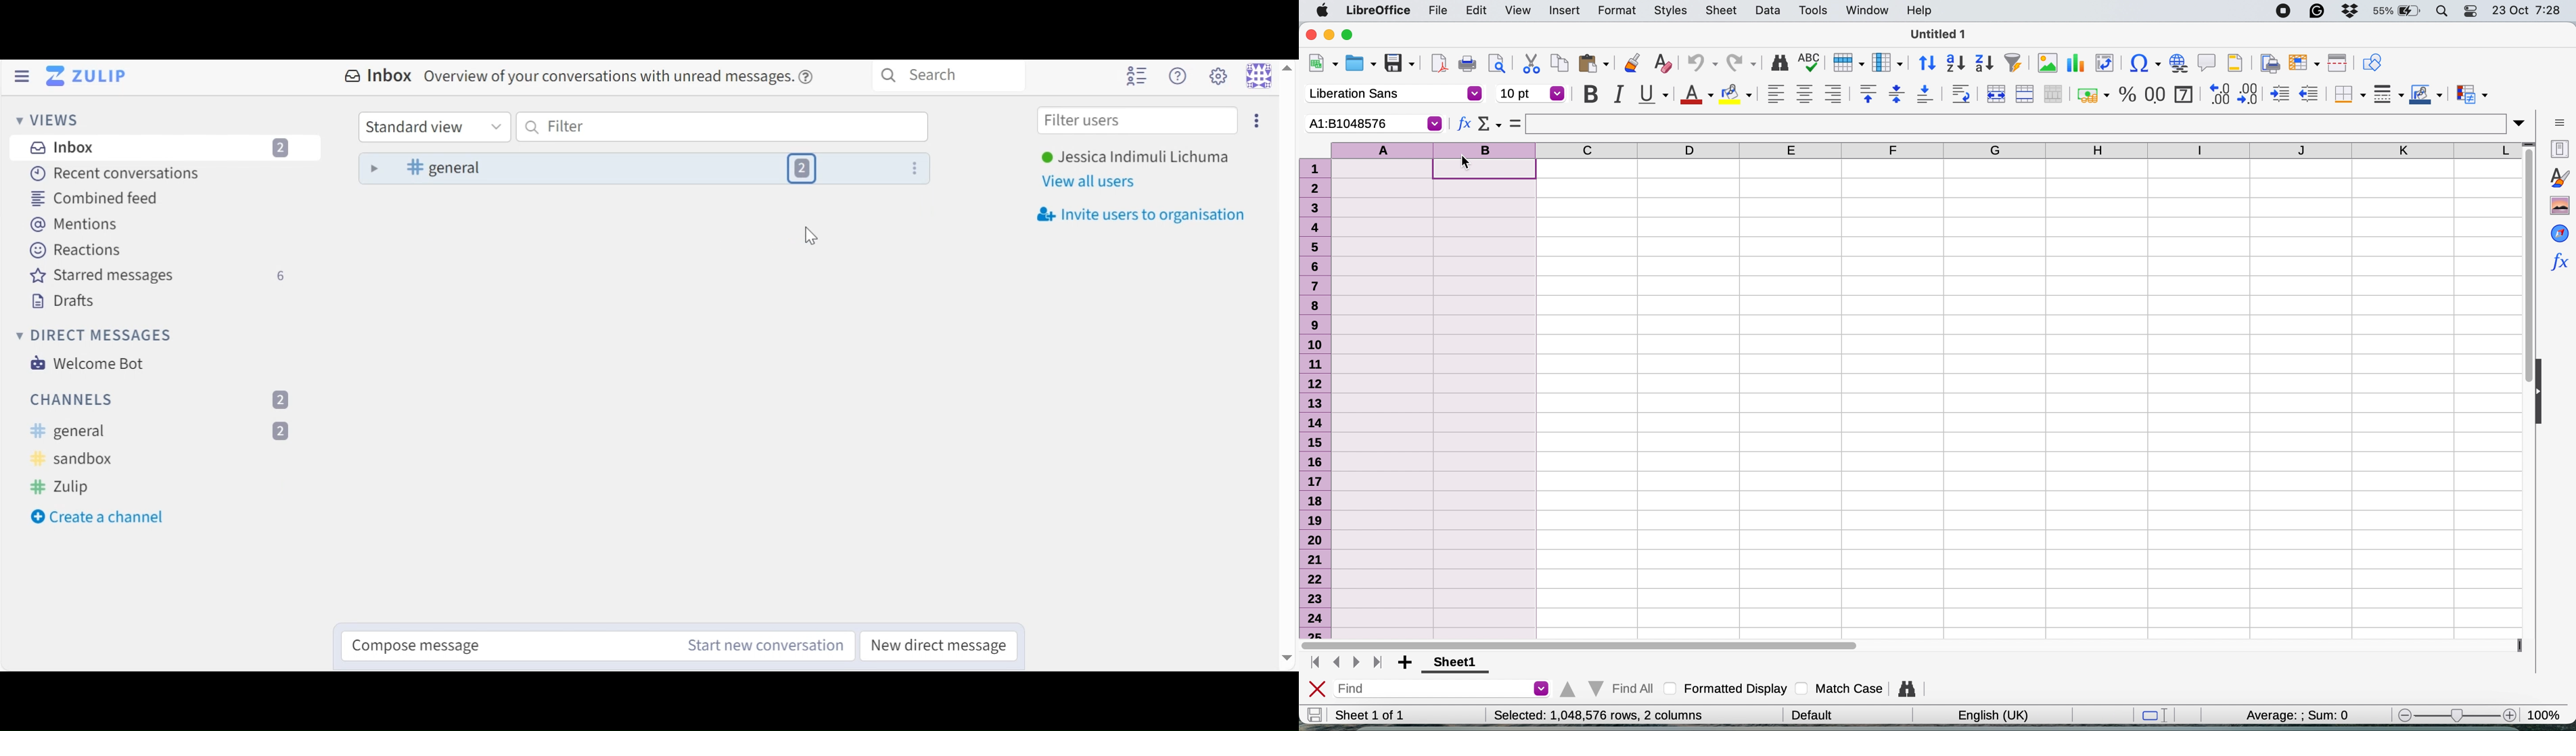 The height and width of the screenshot is (756, 2576). I want to click on save, so click(1315, 714).